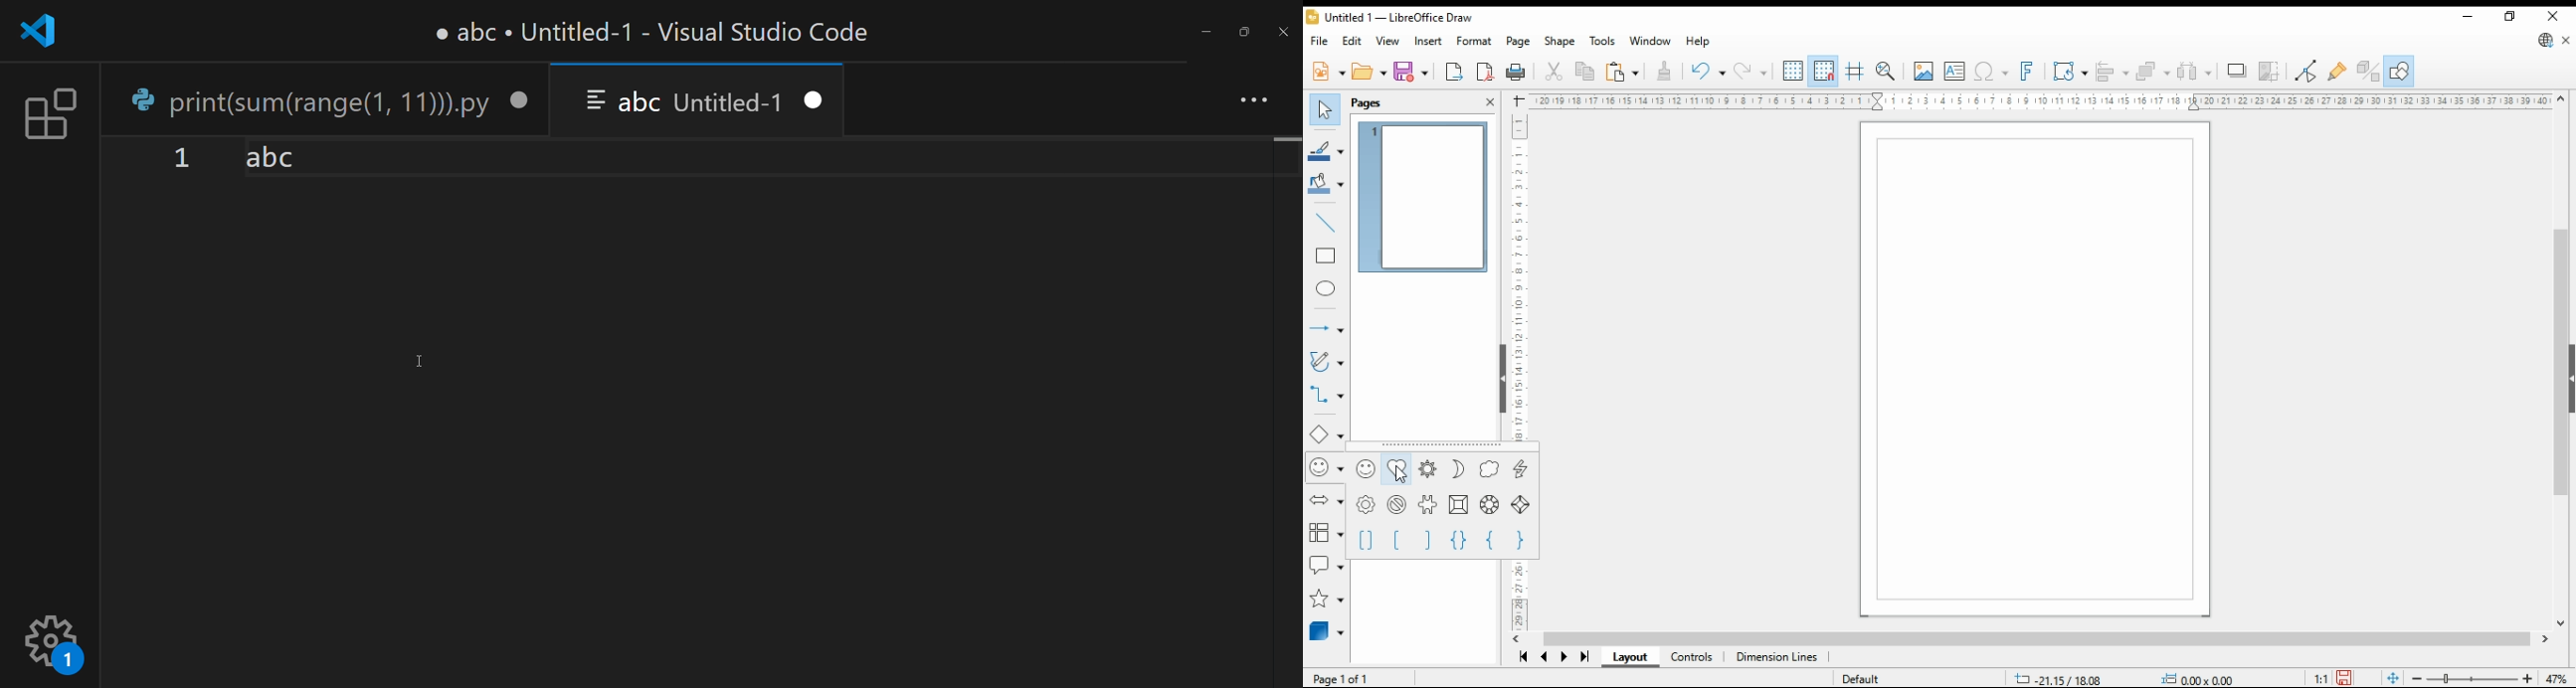  Describe the element at coordinates (1554, 72) in the screenshot. I see `cut` at that location.